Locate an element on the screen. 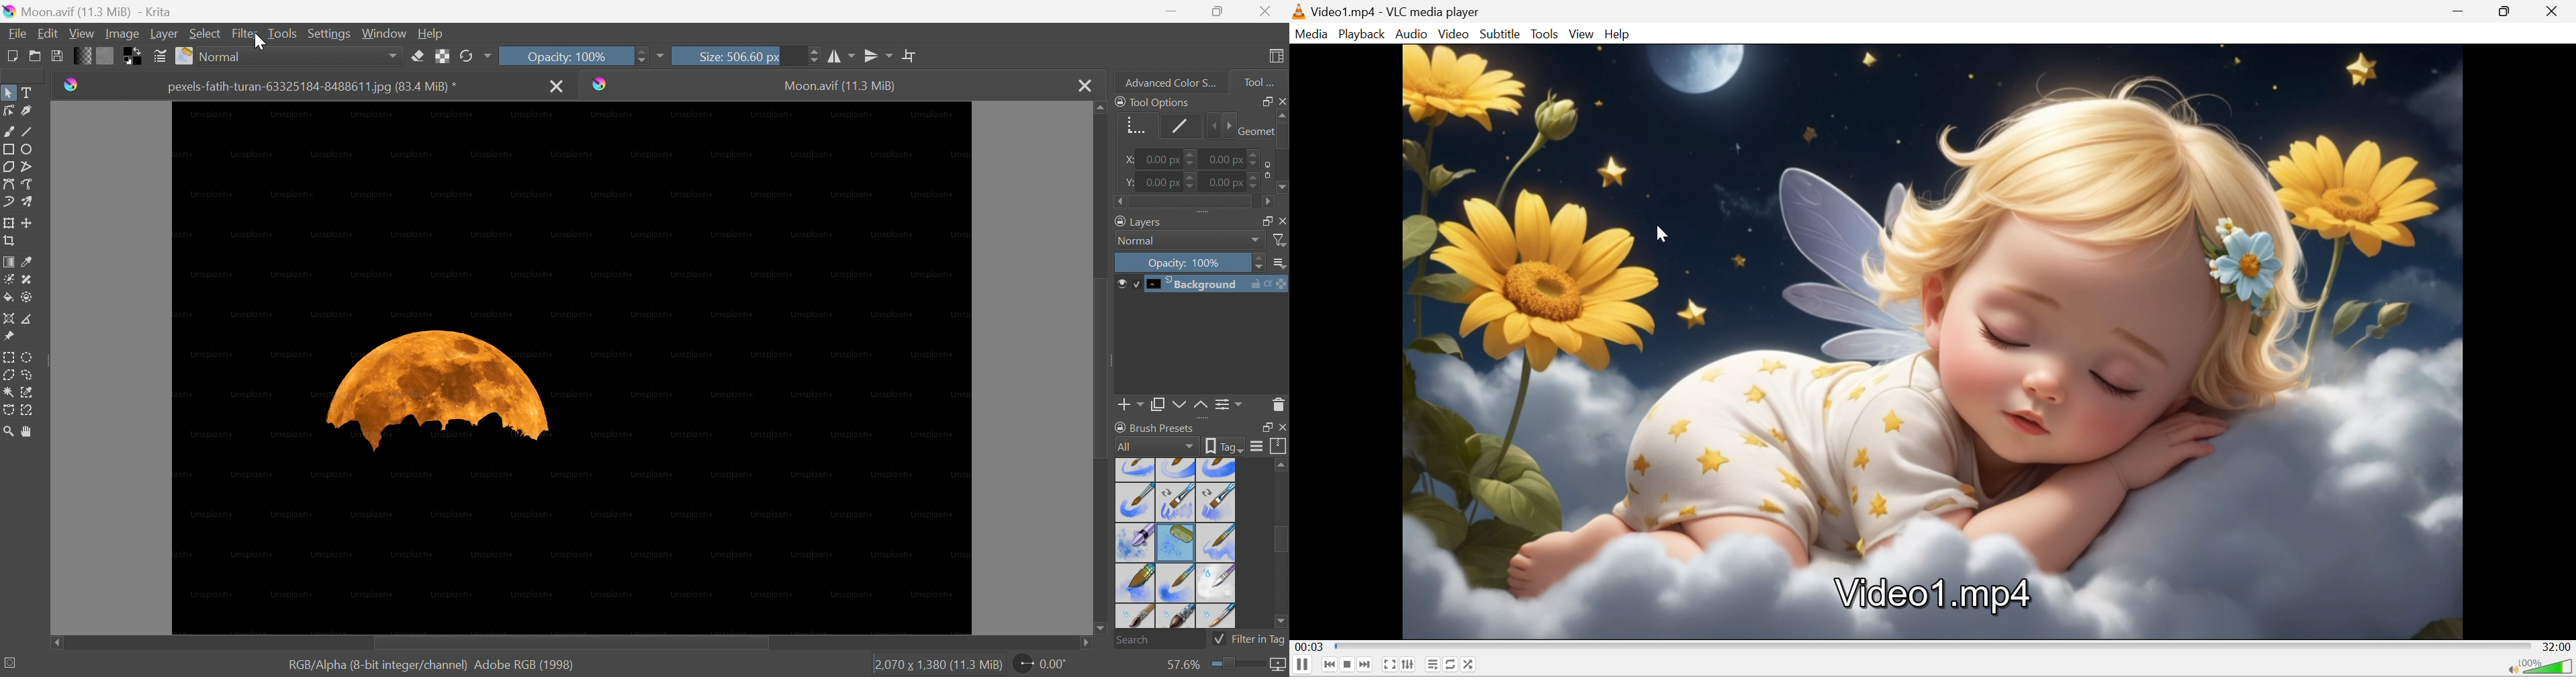  Image is located at coordinates (571, 369).